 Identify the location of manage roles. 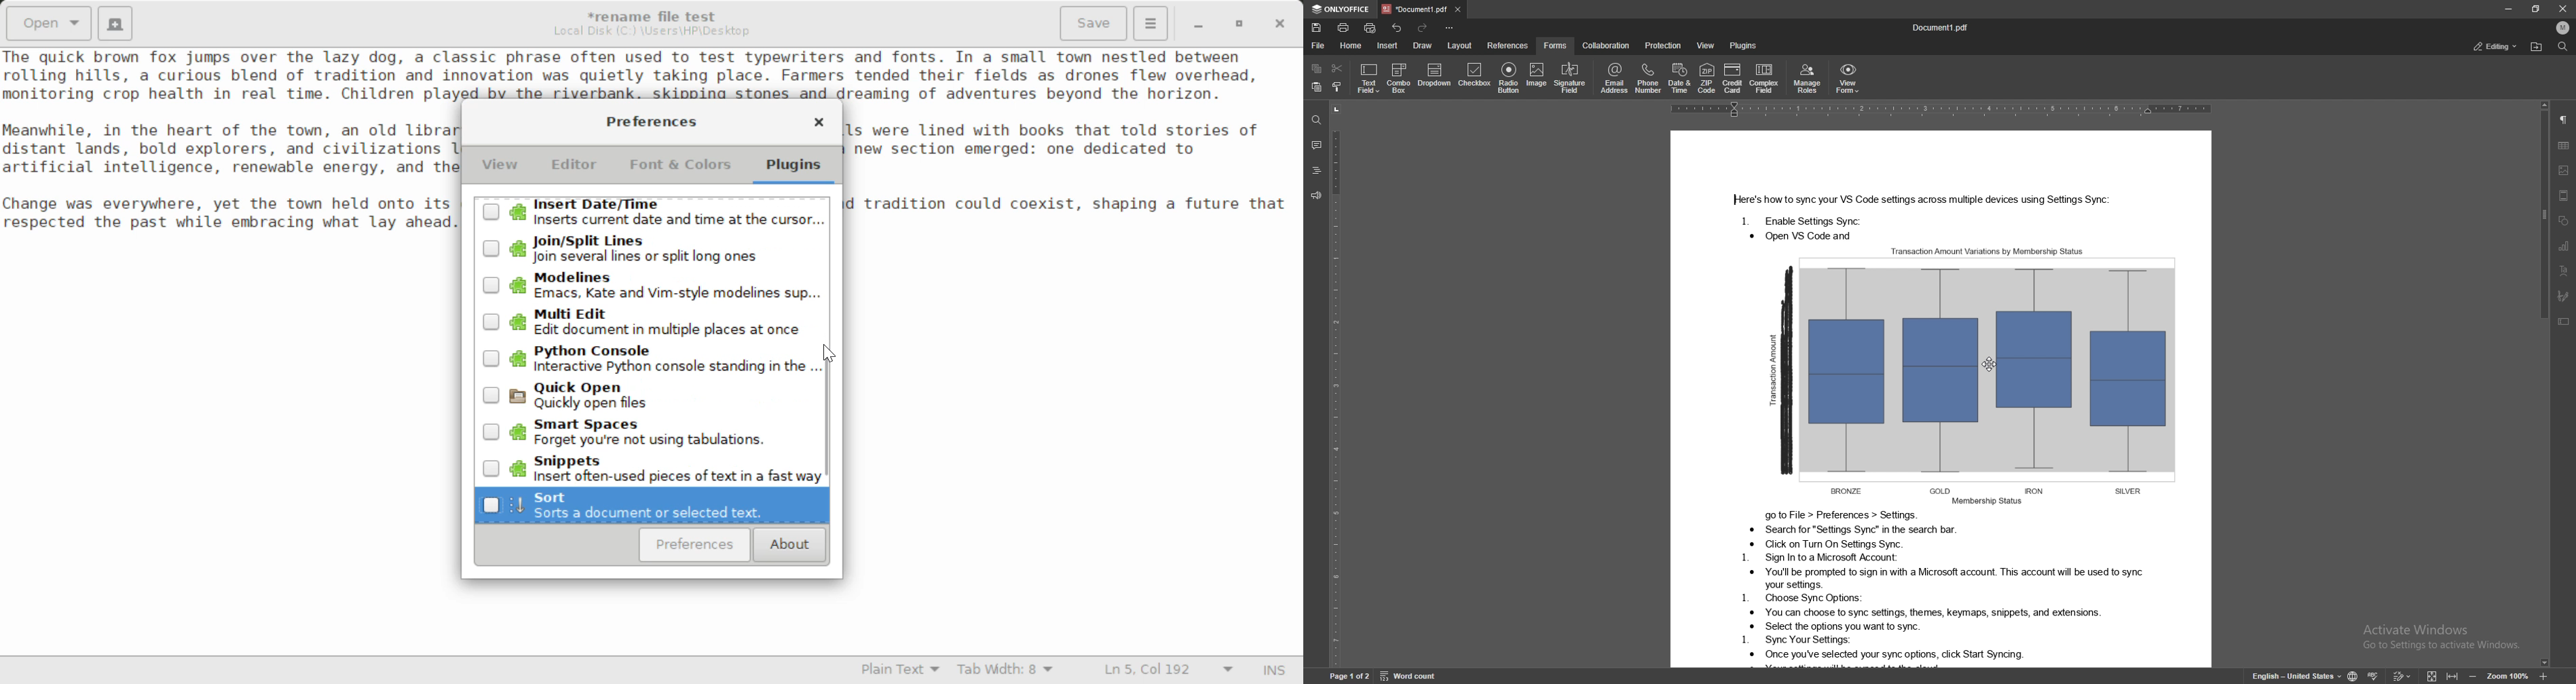
(1808, 78).